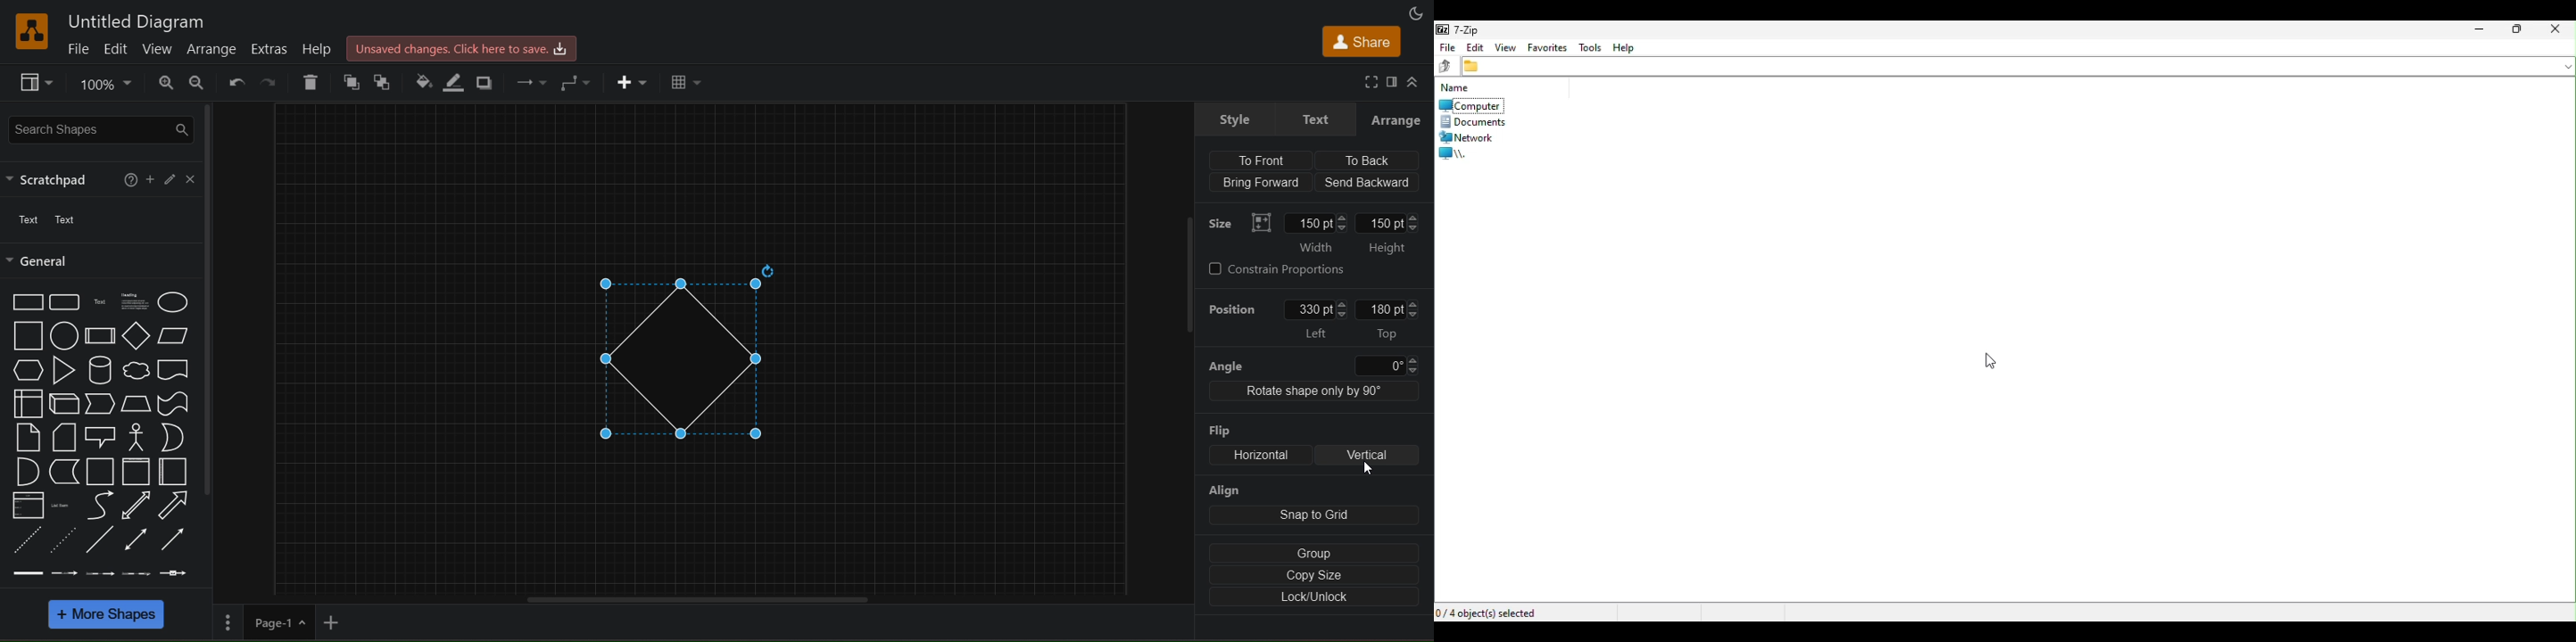 Image resolution: width=2576 pixels, height=644 pixels. Describe the element at coordinates (28, 302) in the screenshot. I see `rectangle` at that location.